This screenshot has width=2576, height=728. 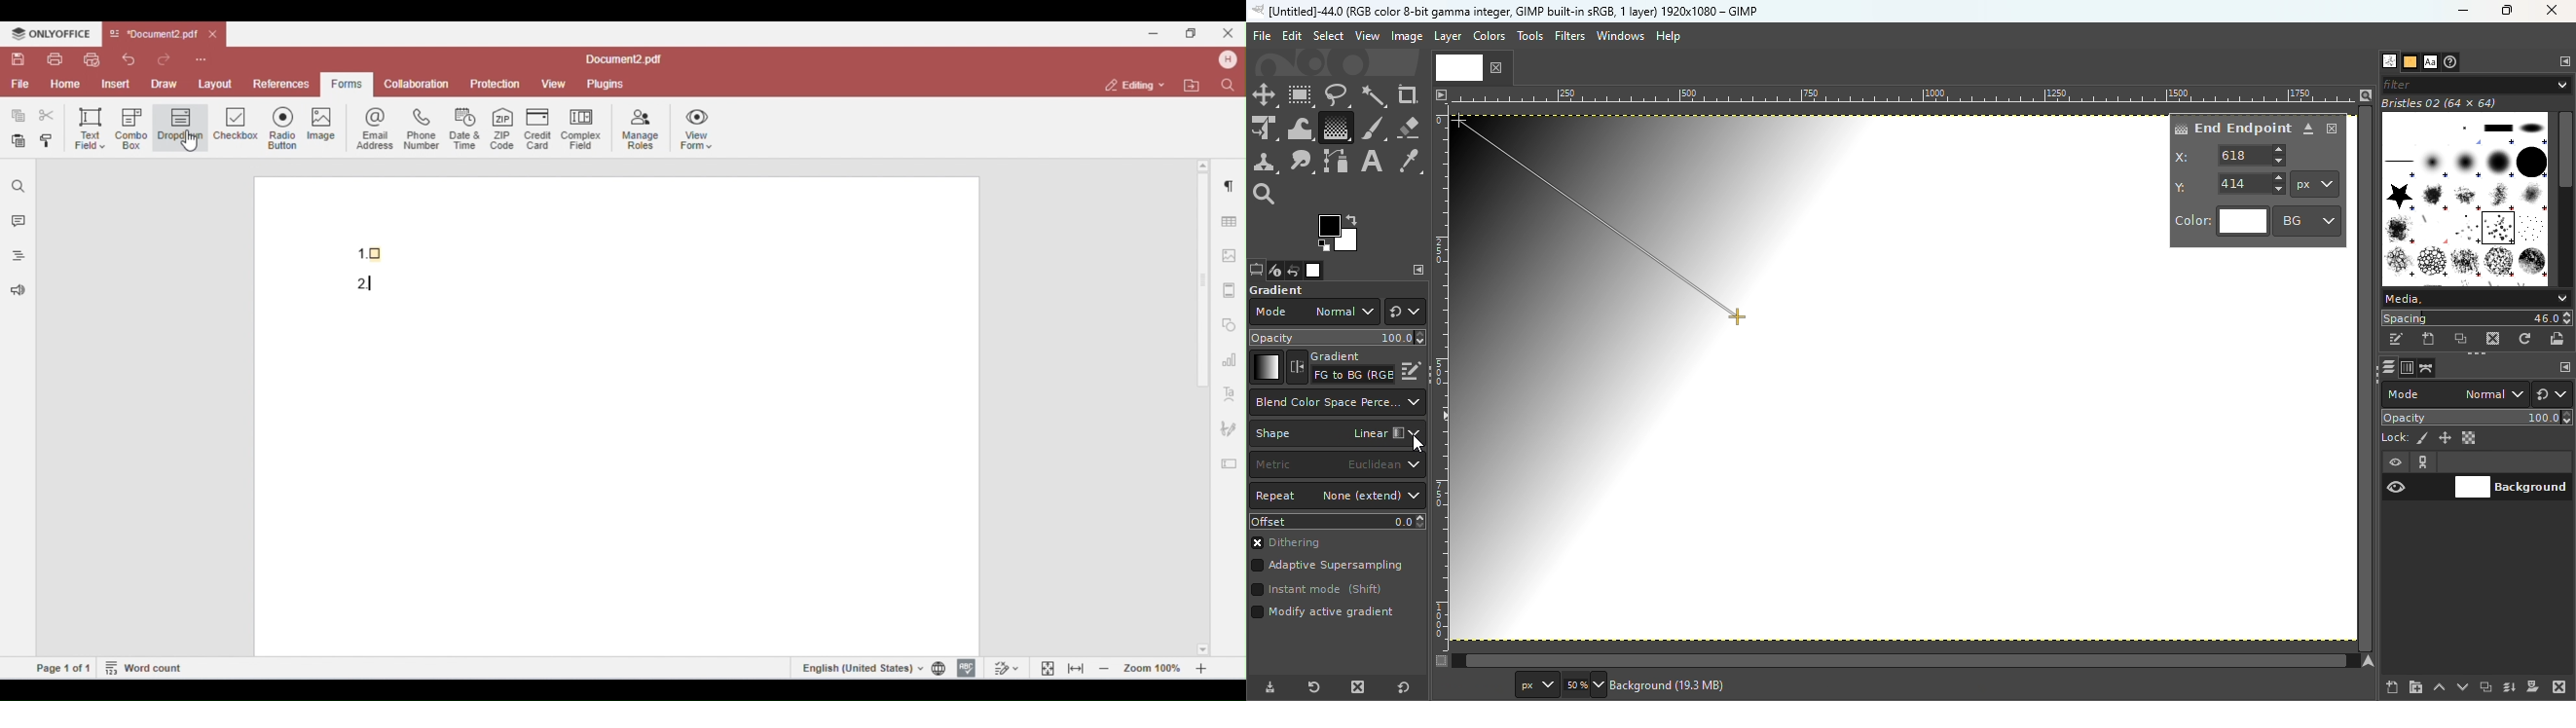 What do you see at coordinates (1268, 688) in the screenshot?
I see `Save tool preset` at bounding box center [1268, 688].